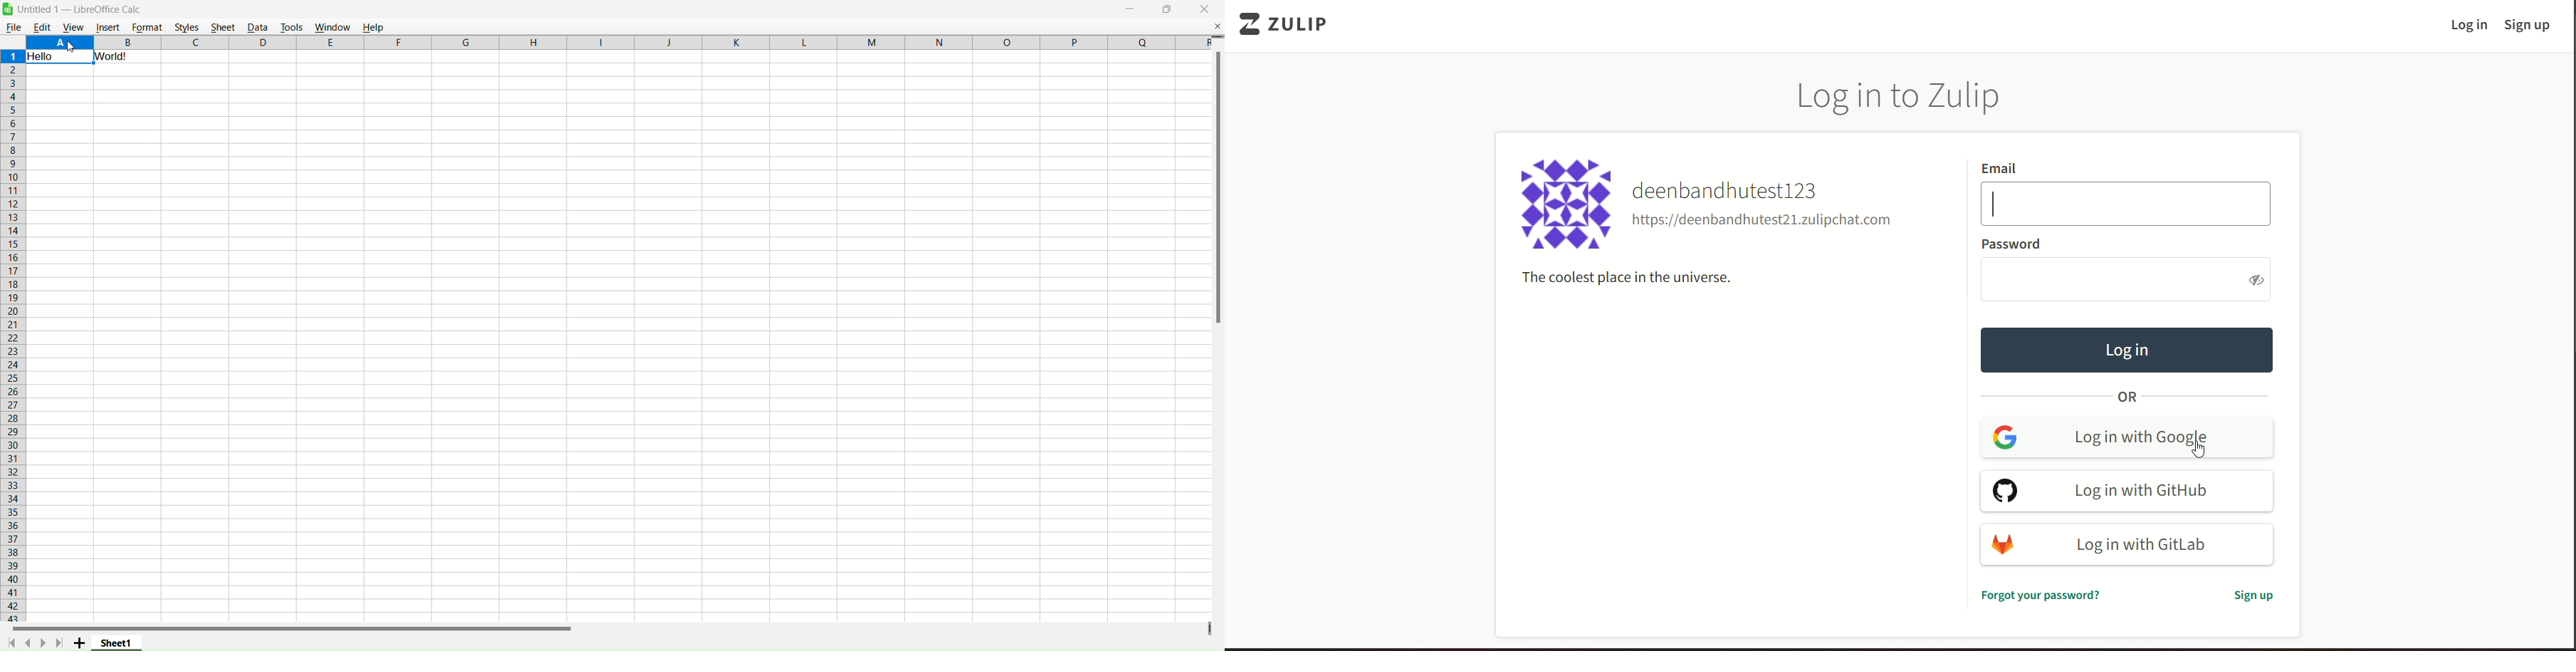 The width and height of the screenshot is (2576, 672). I want to click on First Slide, so click(12, 642).